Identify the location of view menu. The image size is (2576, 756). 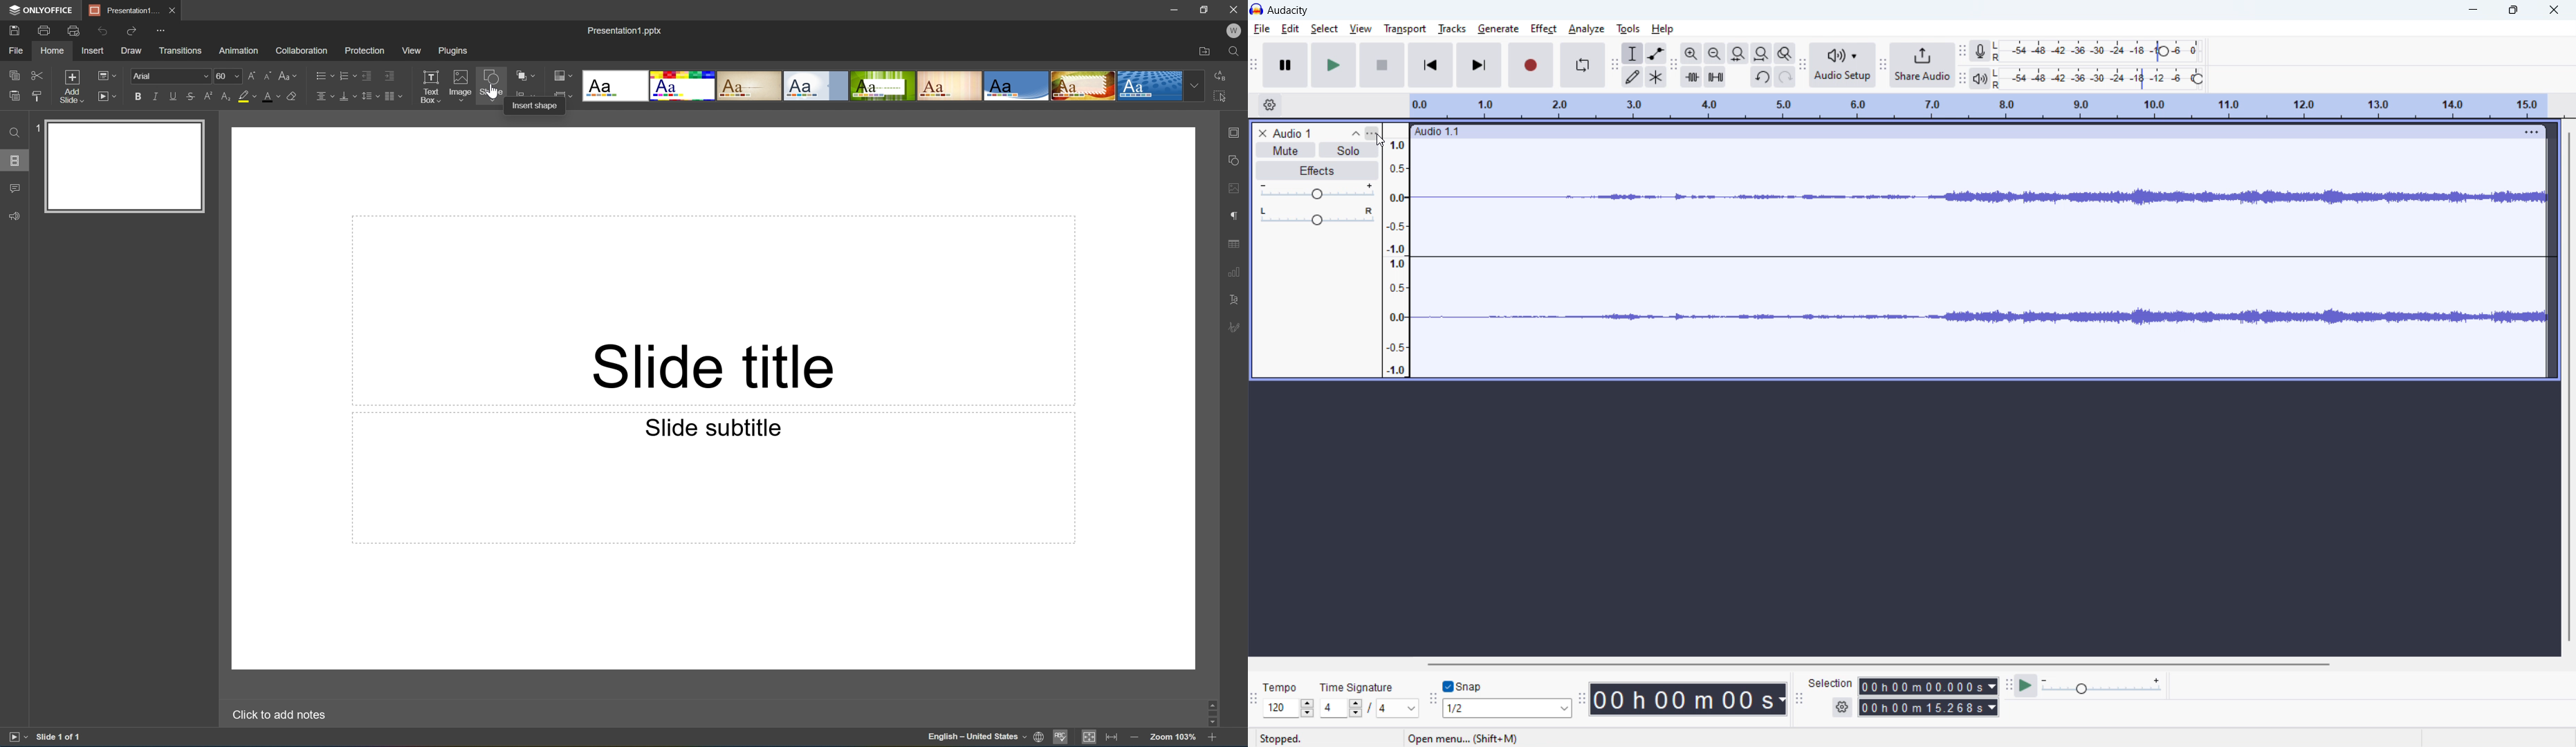
(2529, 131).